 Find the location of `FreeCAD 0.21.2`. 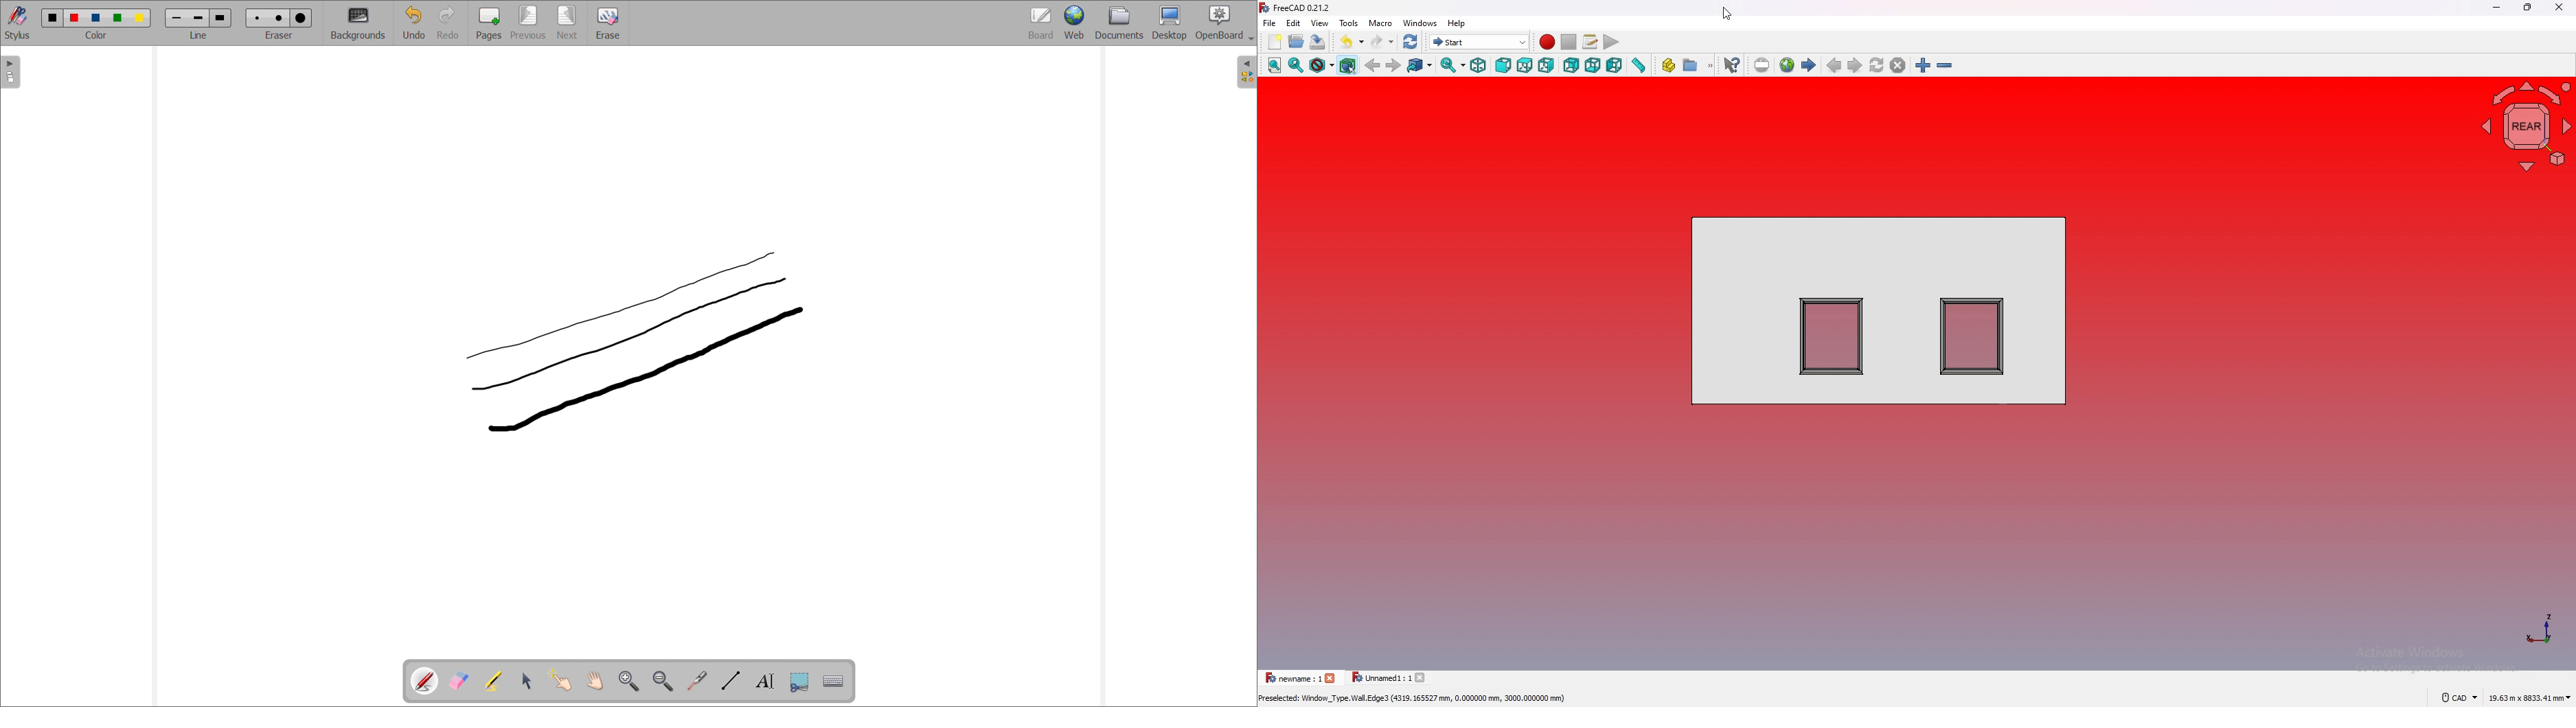

FreeCAD 0.21.2 is located at coordinates (1303, 8).